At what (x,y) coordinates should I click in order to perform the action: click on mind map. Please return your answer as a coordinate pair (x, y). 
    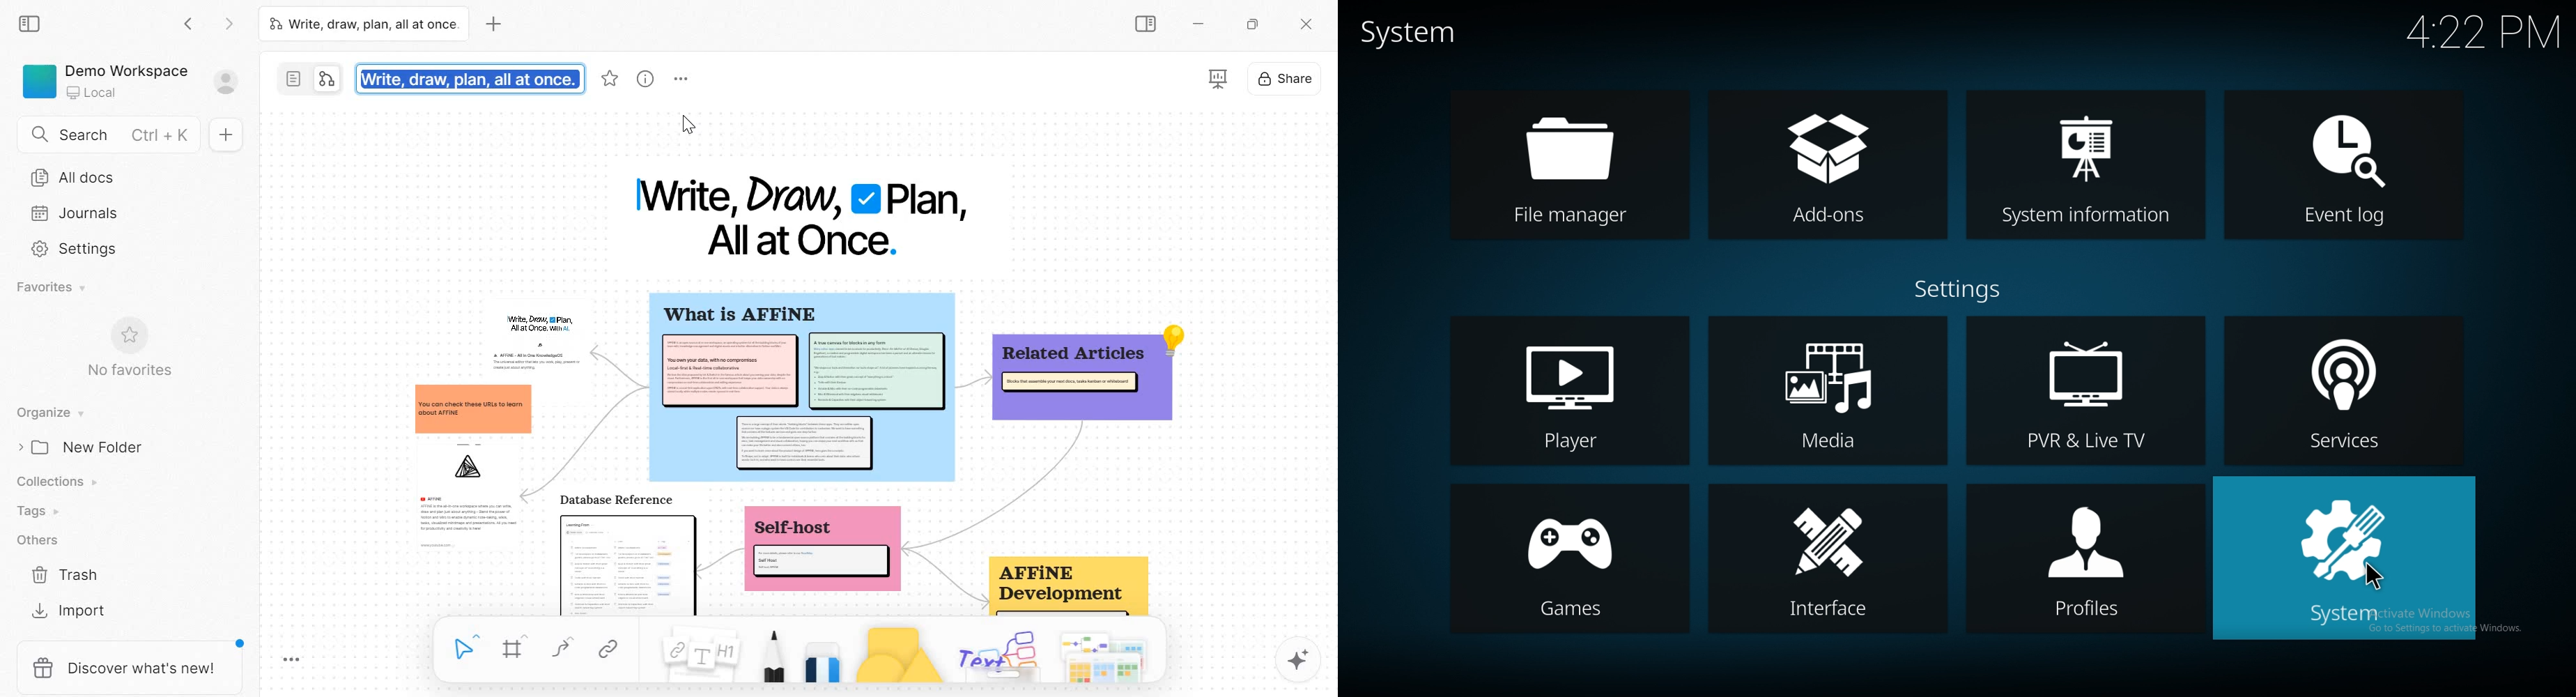
    Looking at the image, I should click on (795, 454).